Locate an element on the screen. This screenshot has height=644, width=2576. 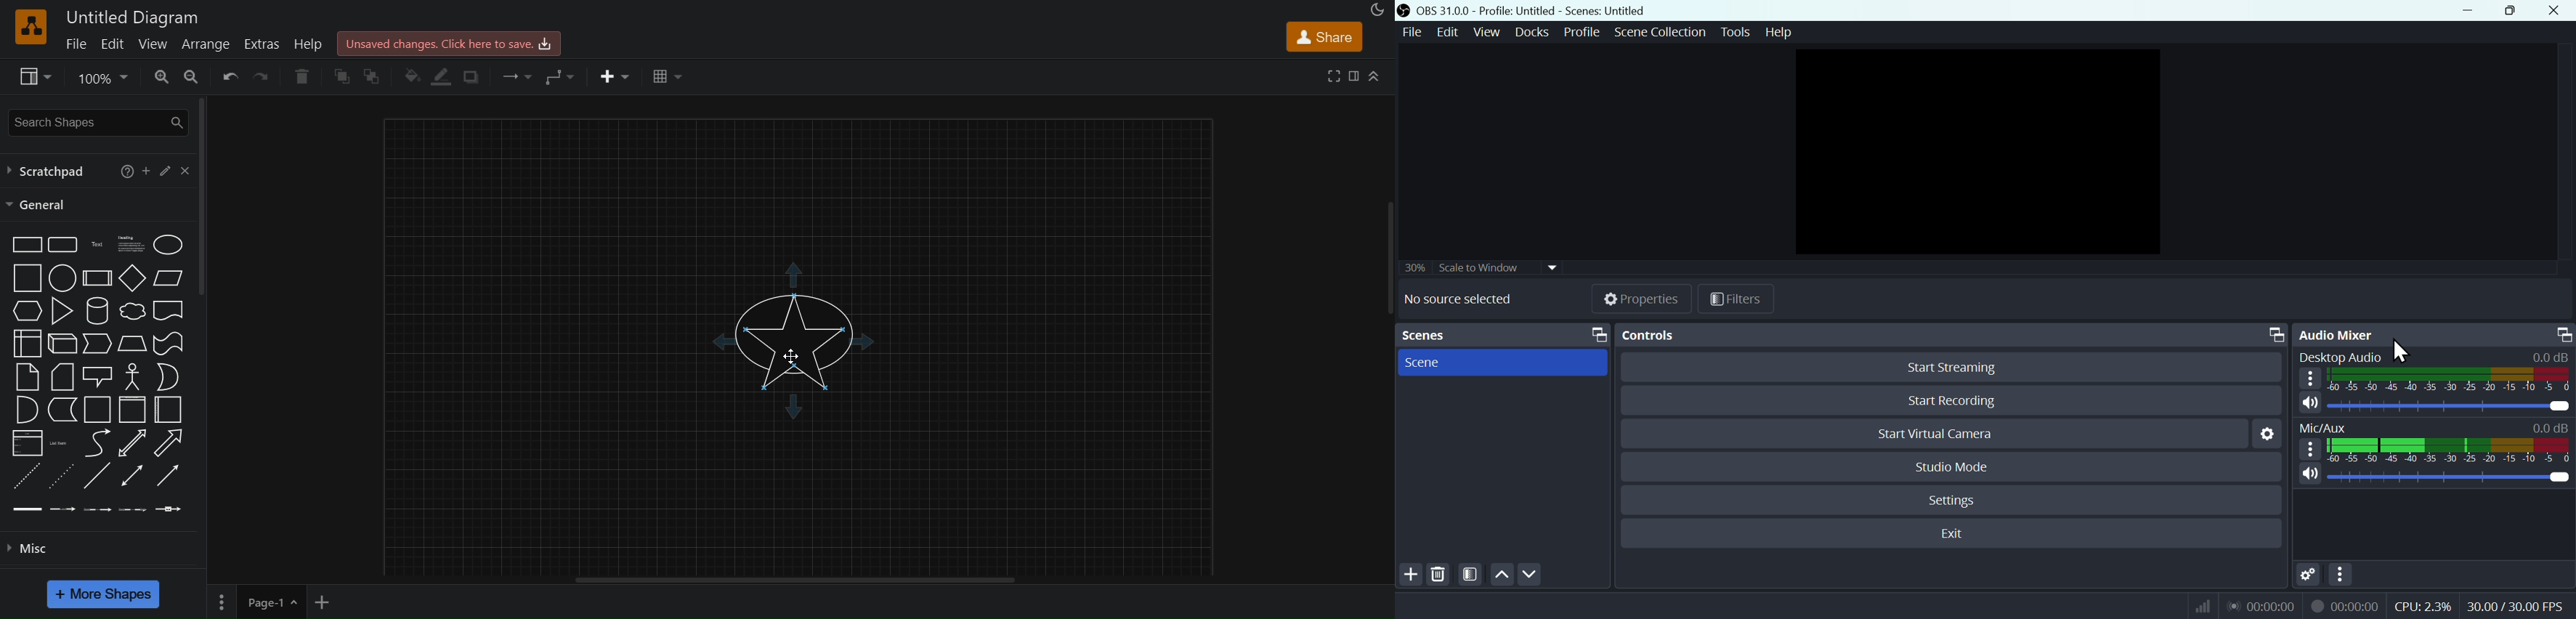
diamond is located at coordinates (132, 278).